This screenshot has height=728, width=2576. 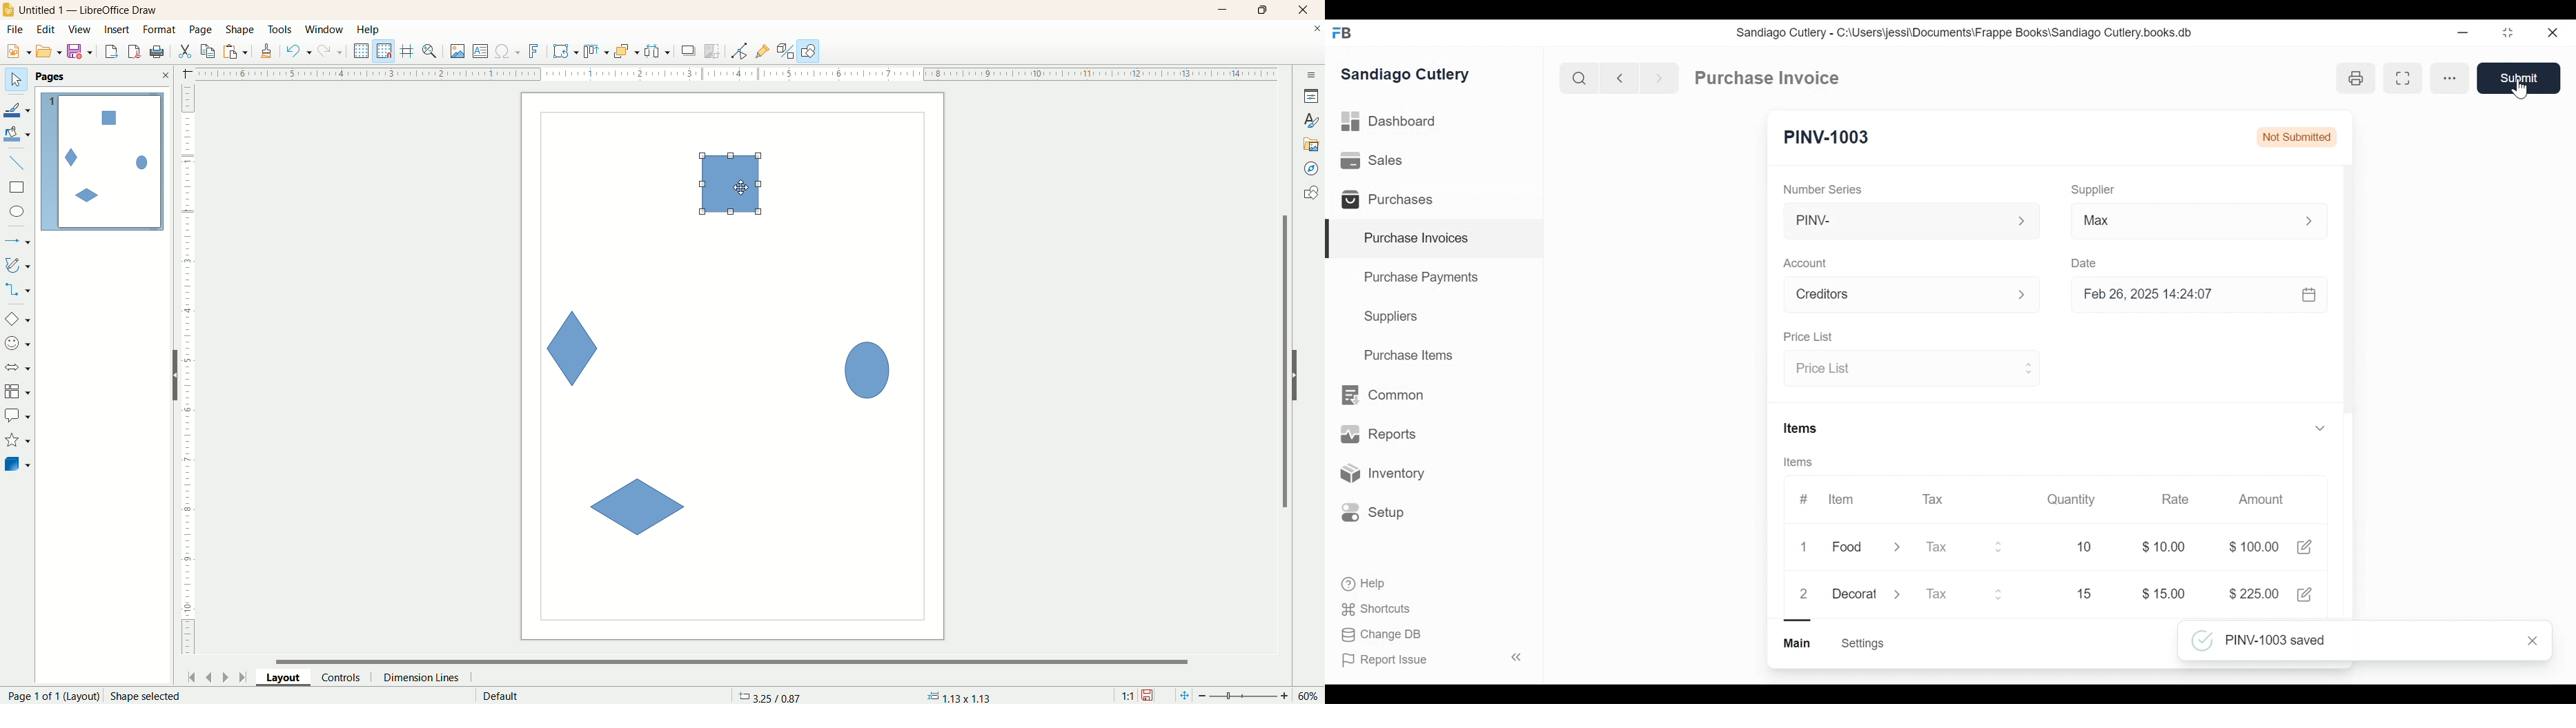 I want to click on Account, so click(x=1896, y=297).